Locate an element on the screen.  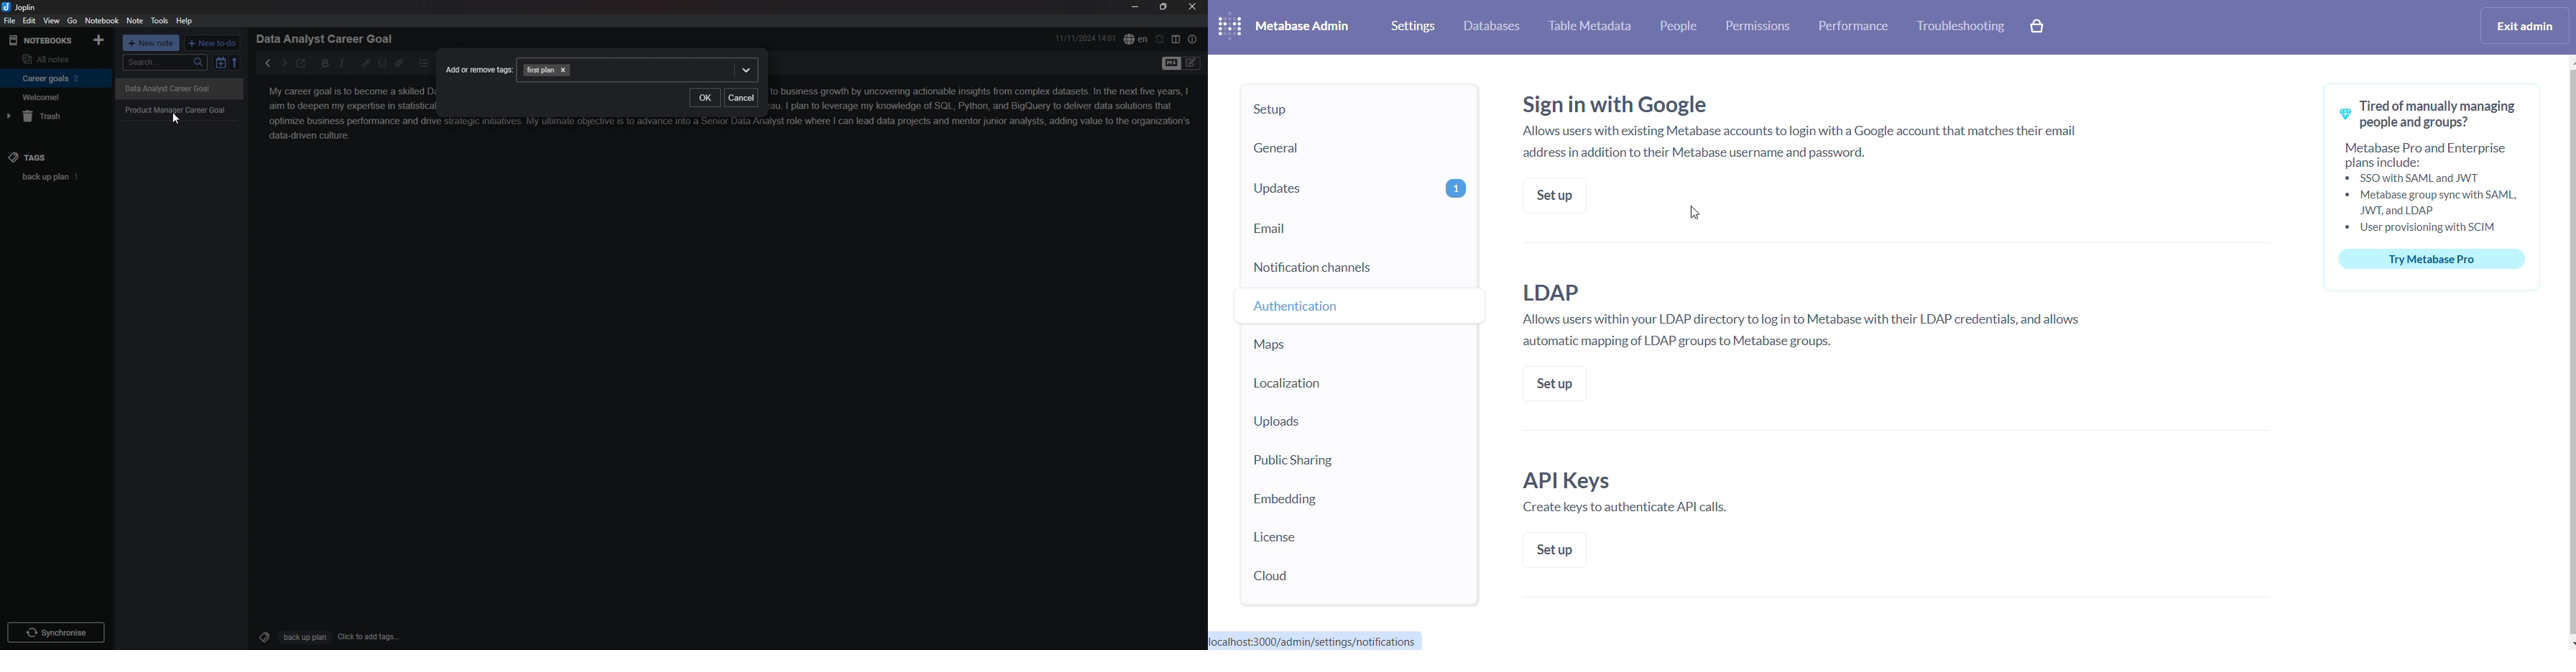
toggle external editor is located at coordinates (302, 63).